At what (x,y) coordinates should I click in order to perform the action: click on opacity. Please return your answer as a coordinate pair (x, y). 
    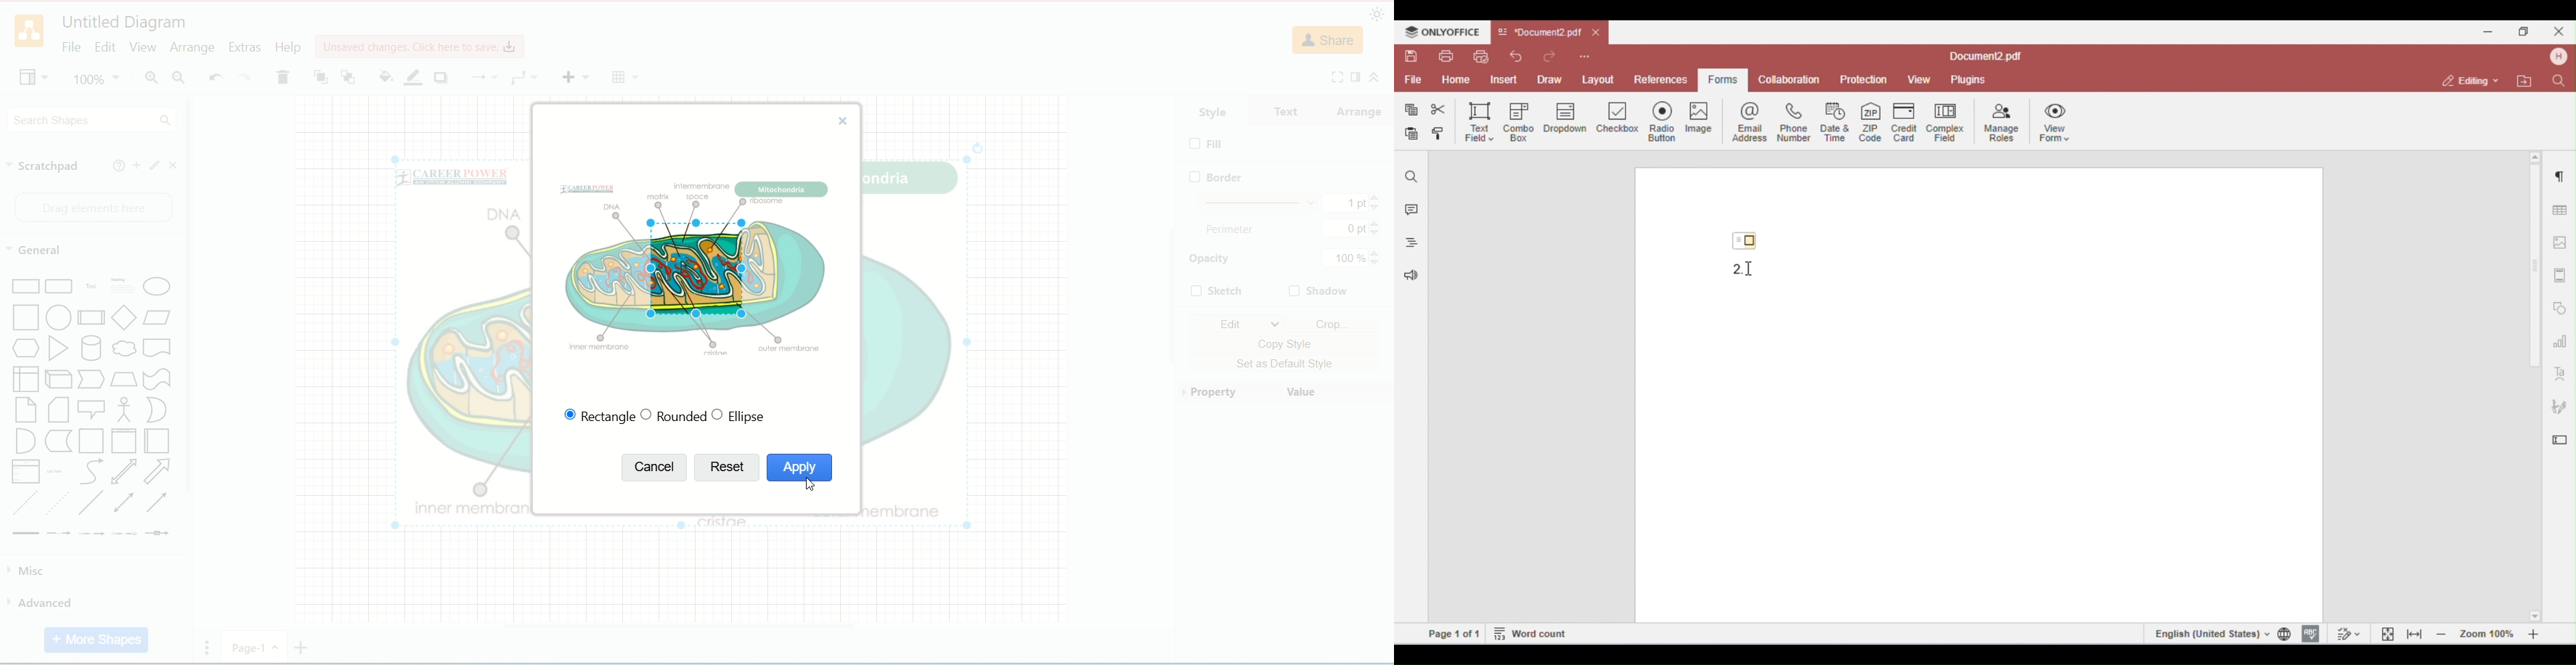
    Looking at the image, I should click on (1210, 260).